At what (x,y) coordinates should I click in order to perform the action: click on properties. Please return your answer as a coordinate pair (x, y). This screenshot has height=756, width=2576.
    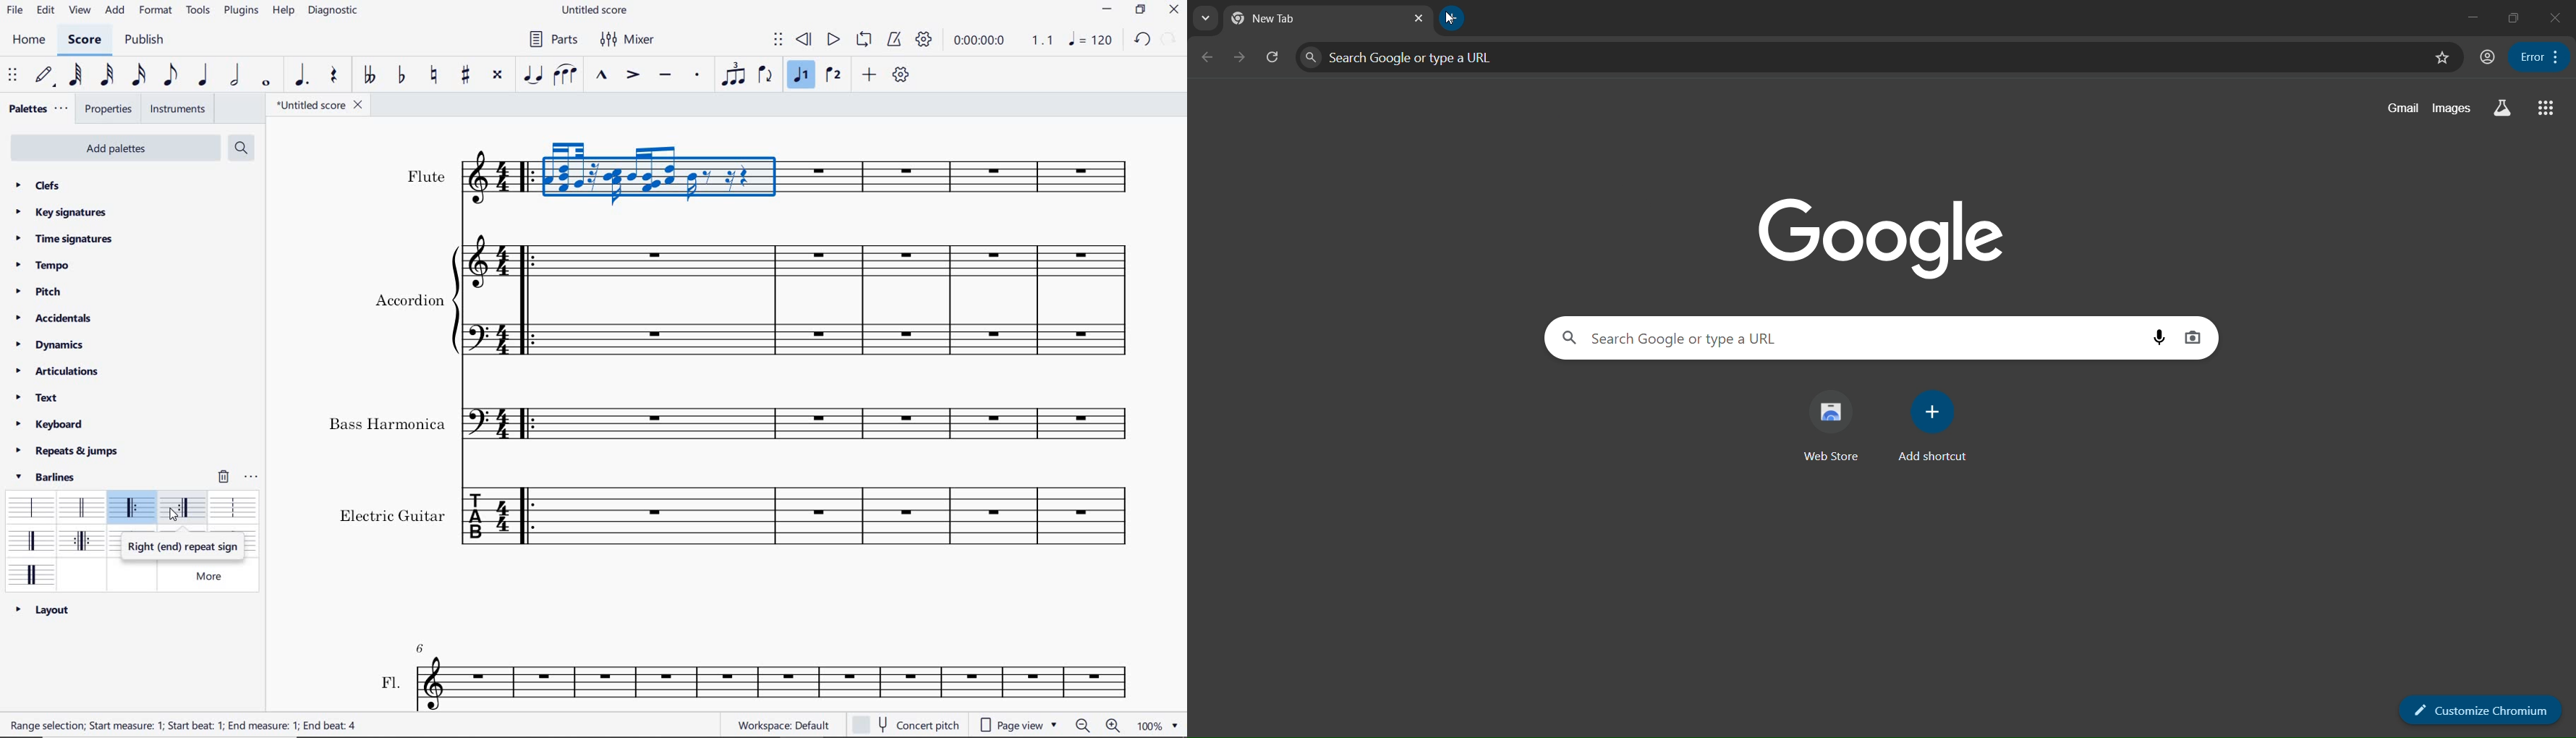
    Looking at the image, I should click on (110, 110).